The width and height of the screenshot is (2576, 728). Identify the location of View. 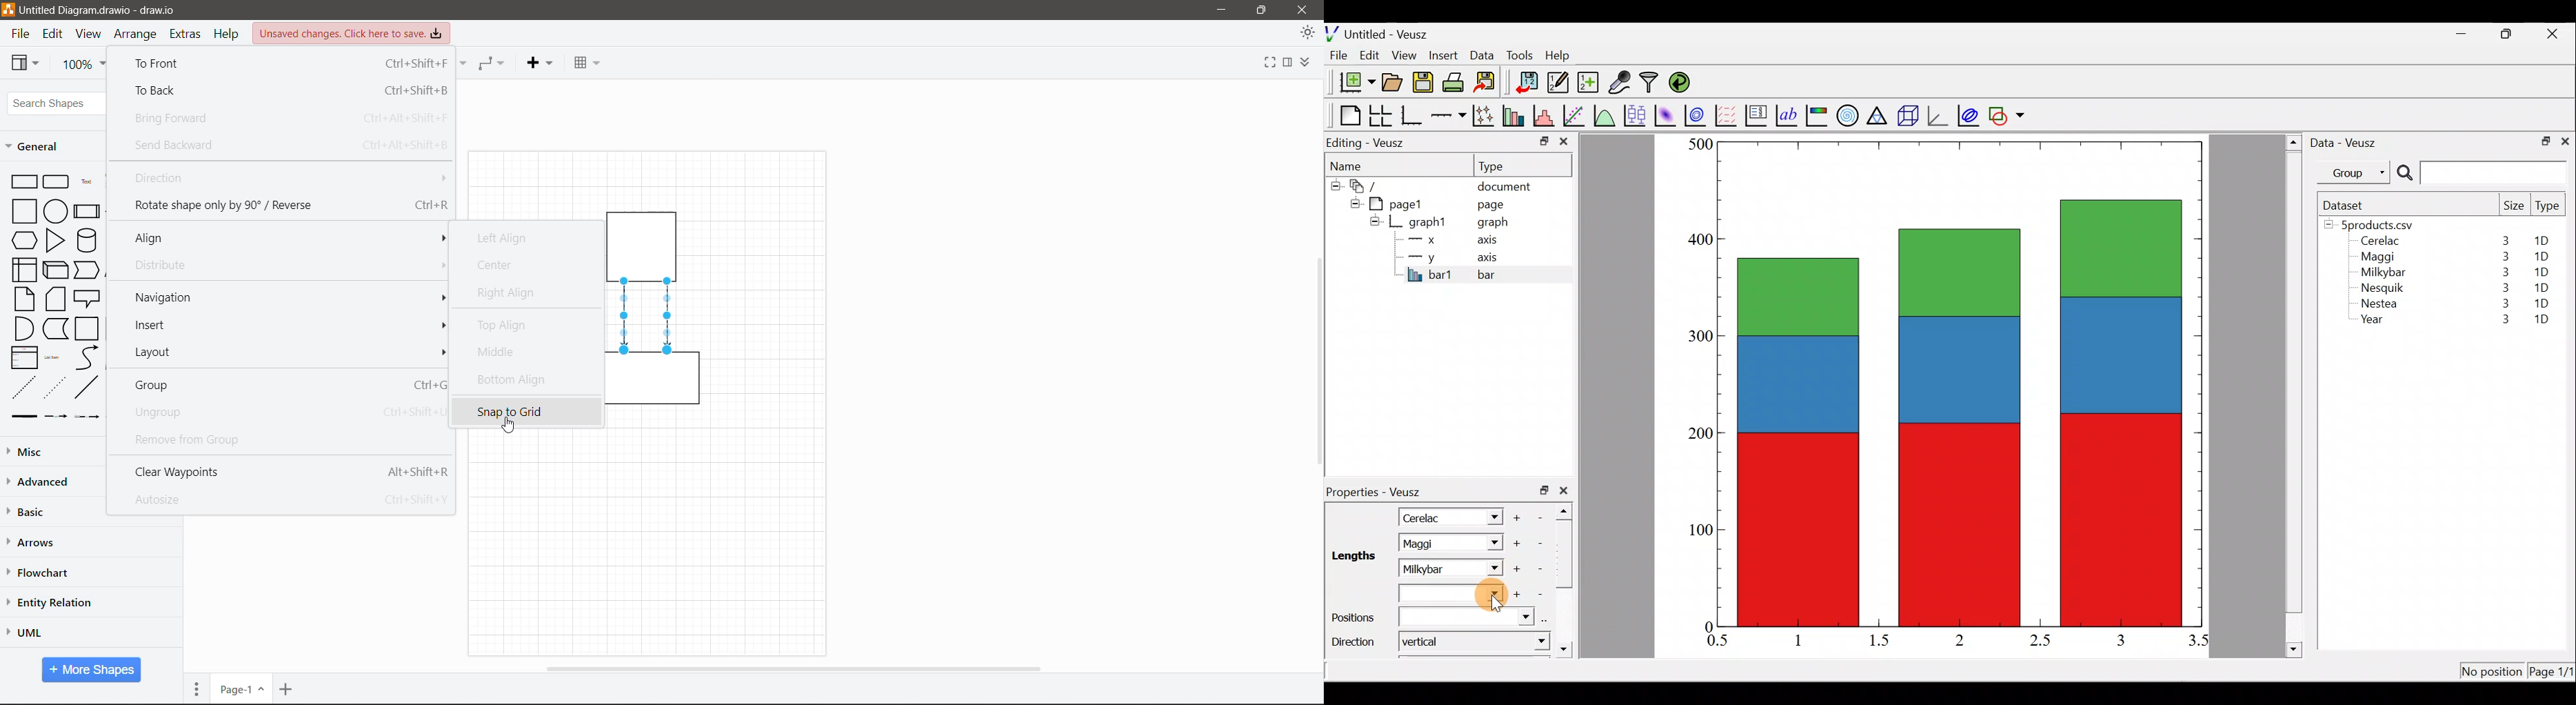
(88, 34).